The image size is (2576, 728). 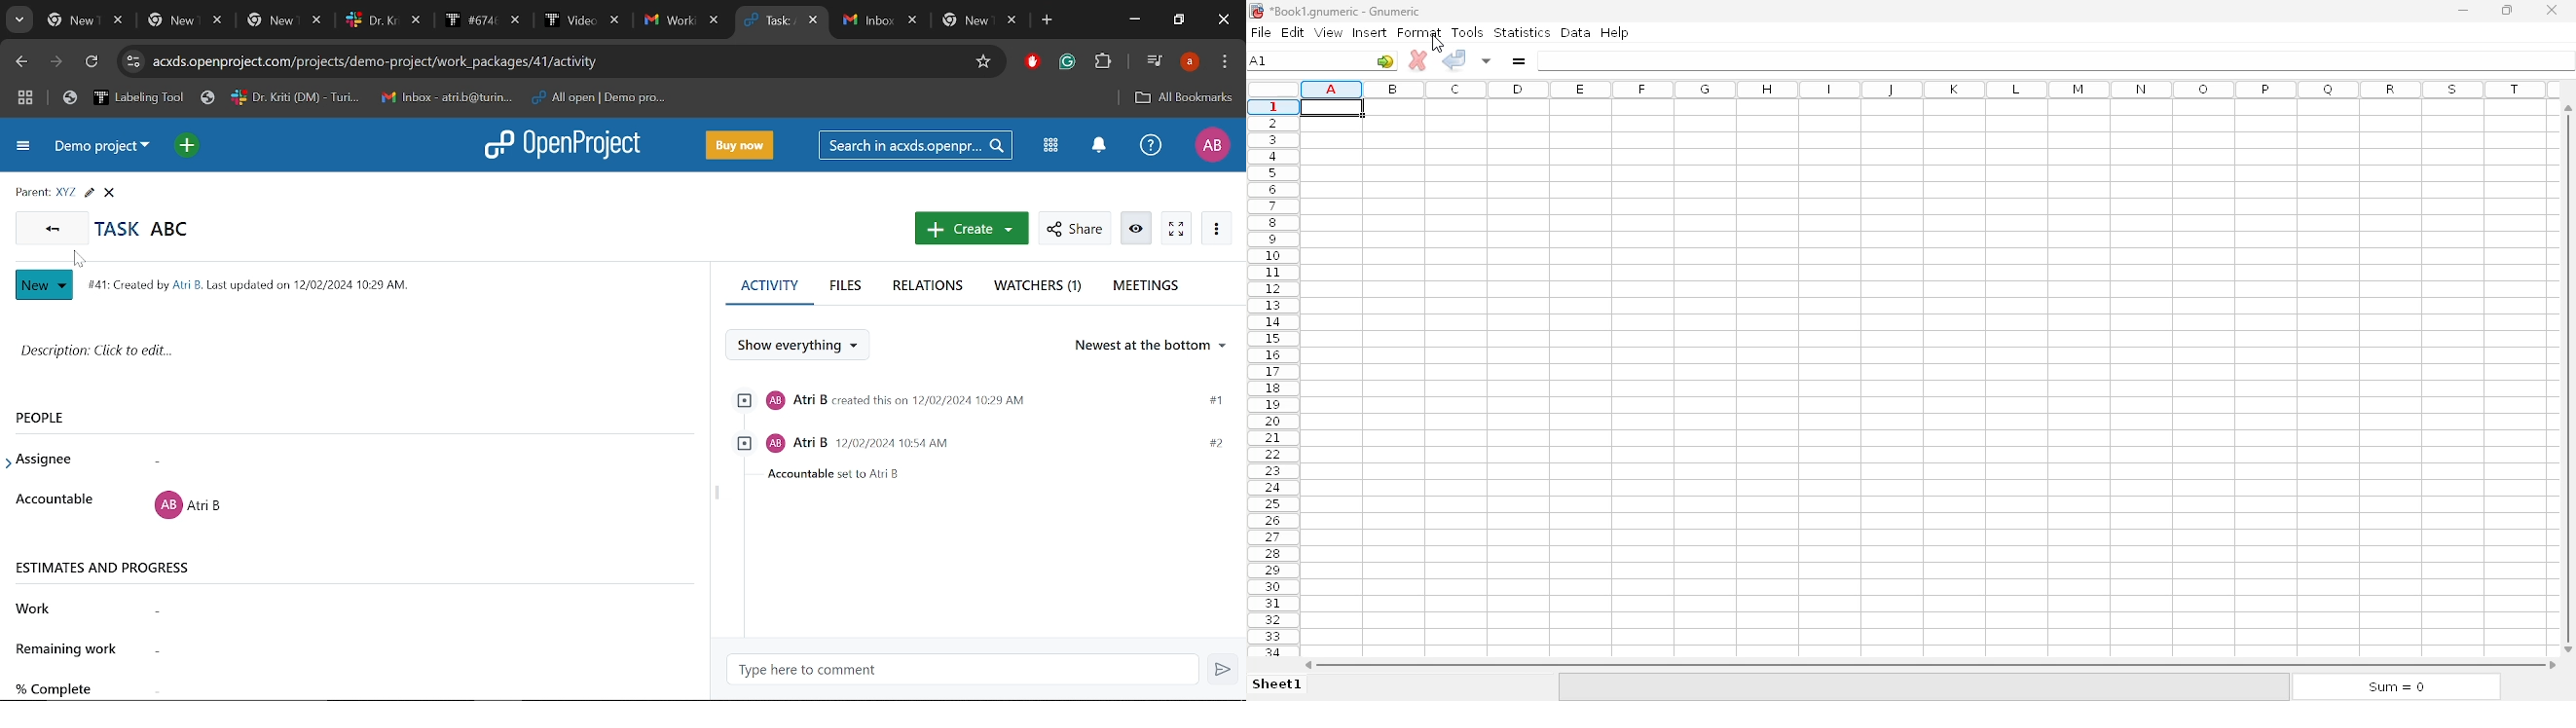 What do you see at coordinates (110, 195) in the screenshot?
I see `Close` at bounding box center [110, 195].